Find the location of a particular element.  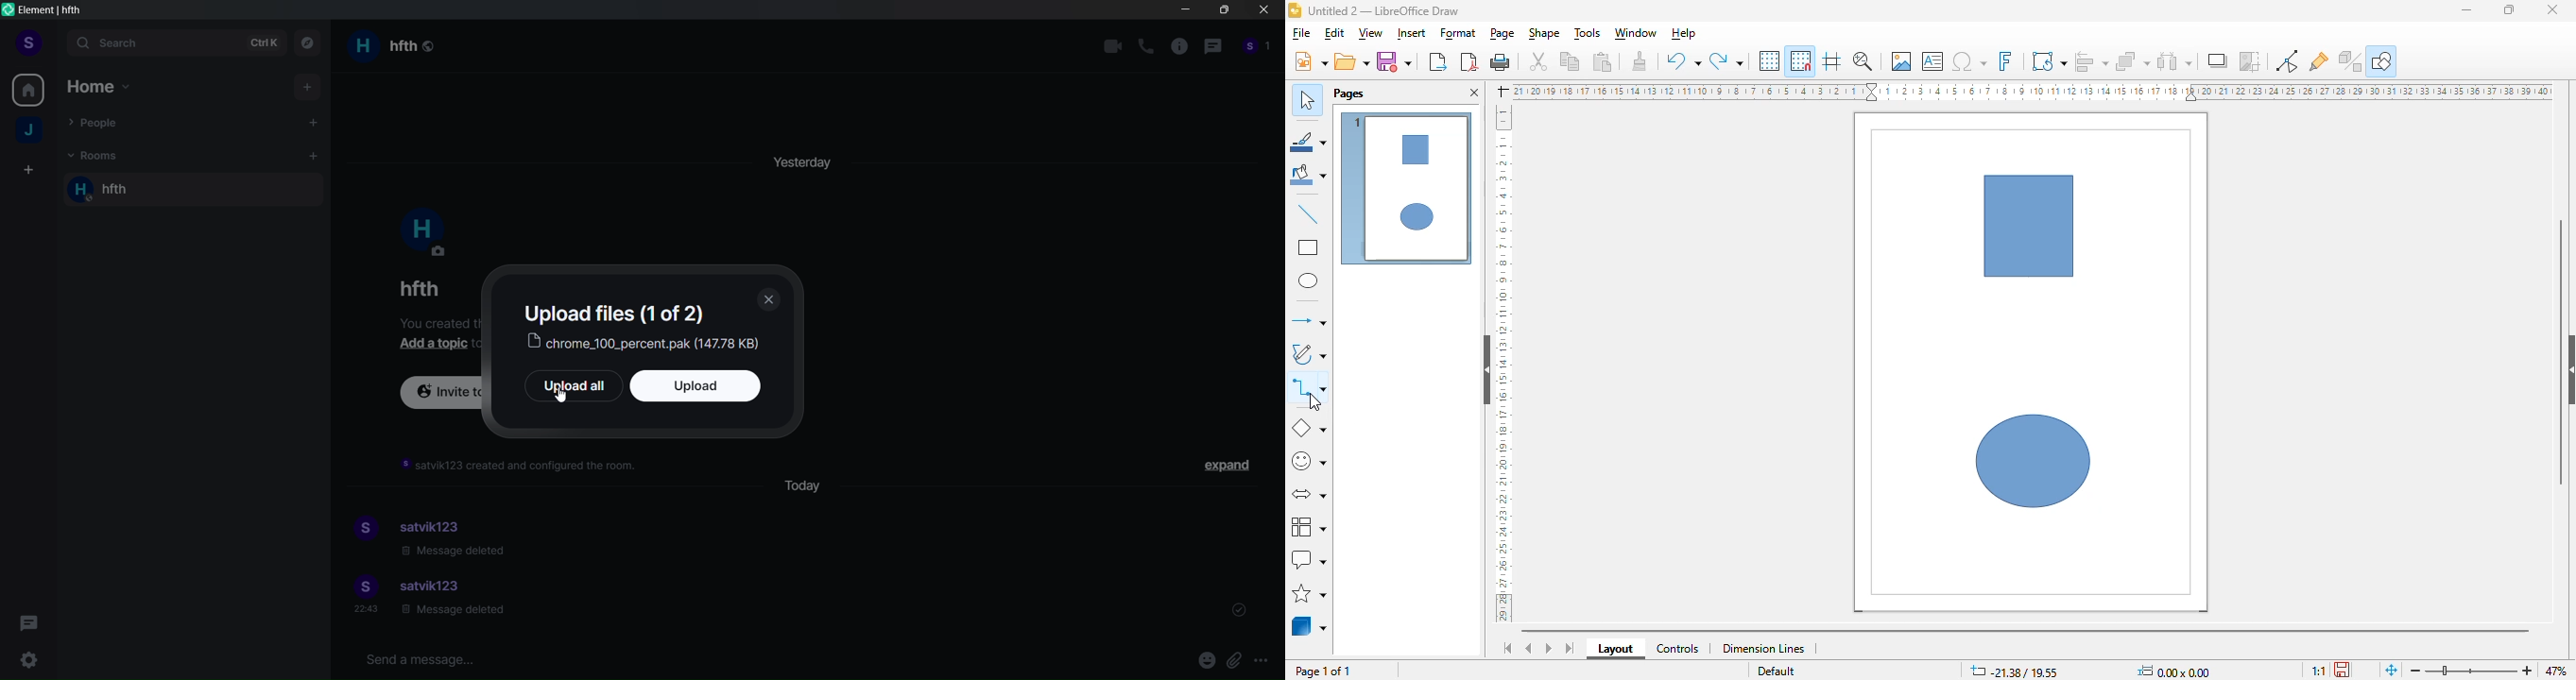

maximize is located at coordinates (2509, 9).